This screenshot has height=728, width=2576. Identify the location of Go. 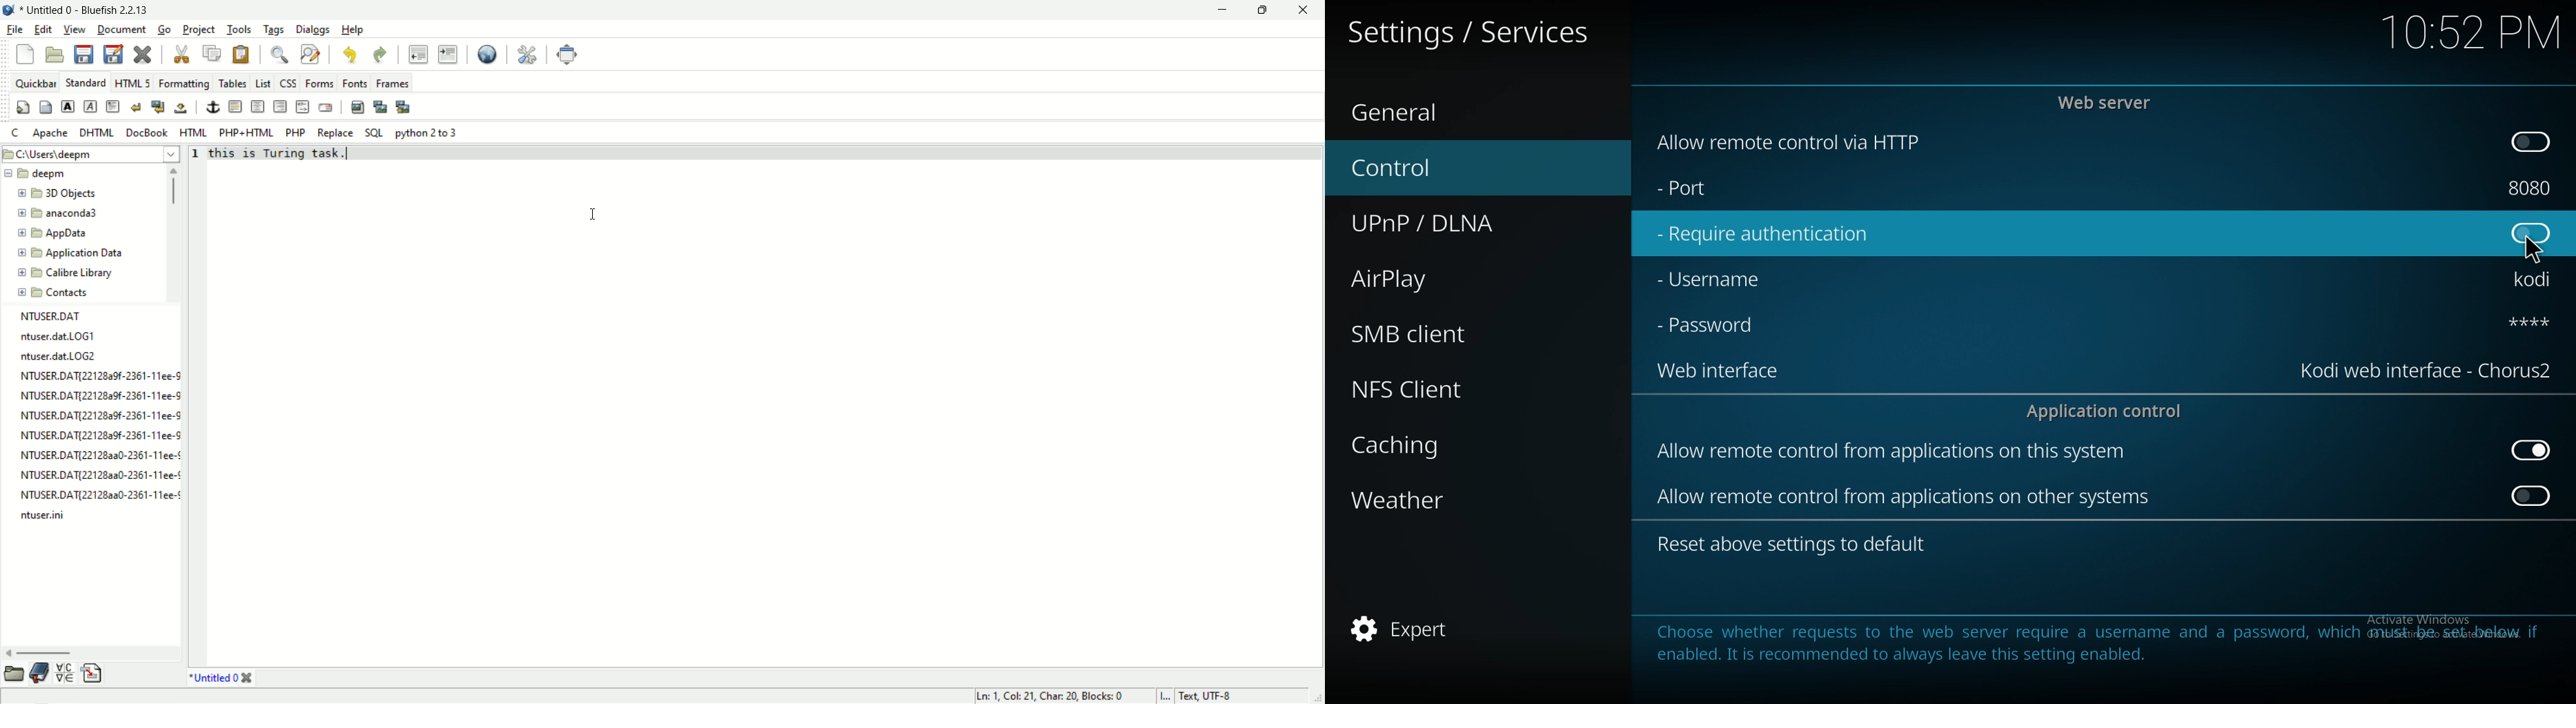
(167, 30).